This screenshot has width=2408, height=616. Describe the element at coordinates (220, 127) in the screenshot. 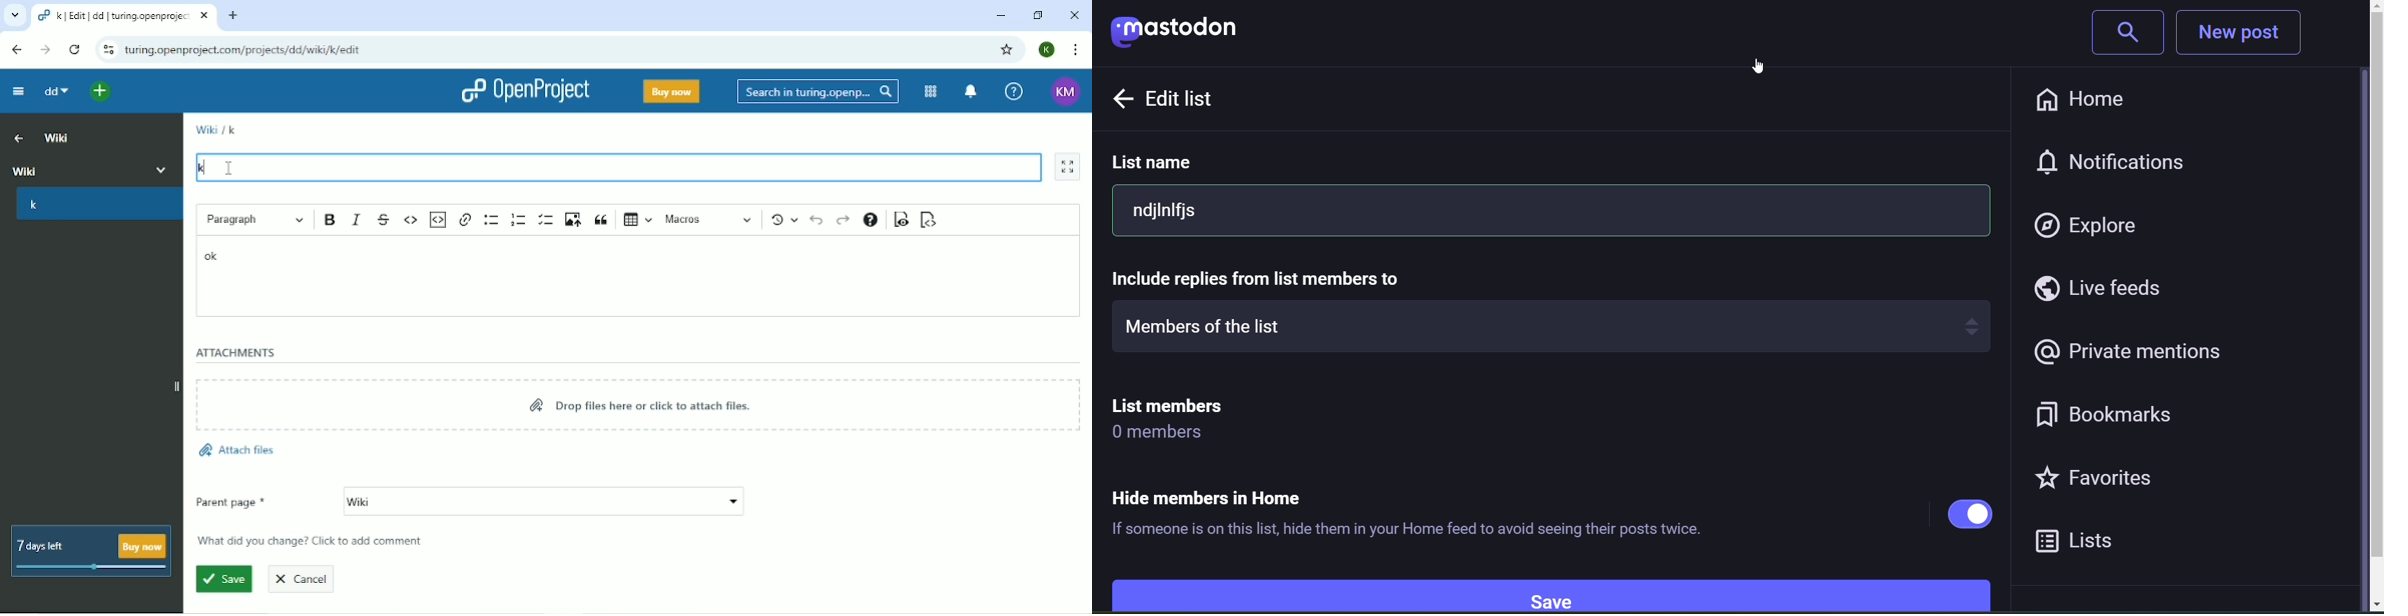

I see `Wiki/K` at that location.